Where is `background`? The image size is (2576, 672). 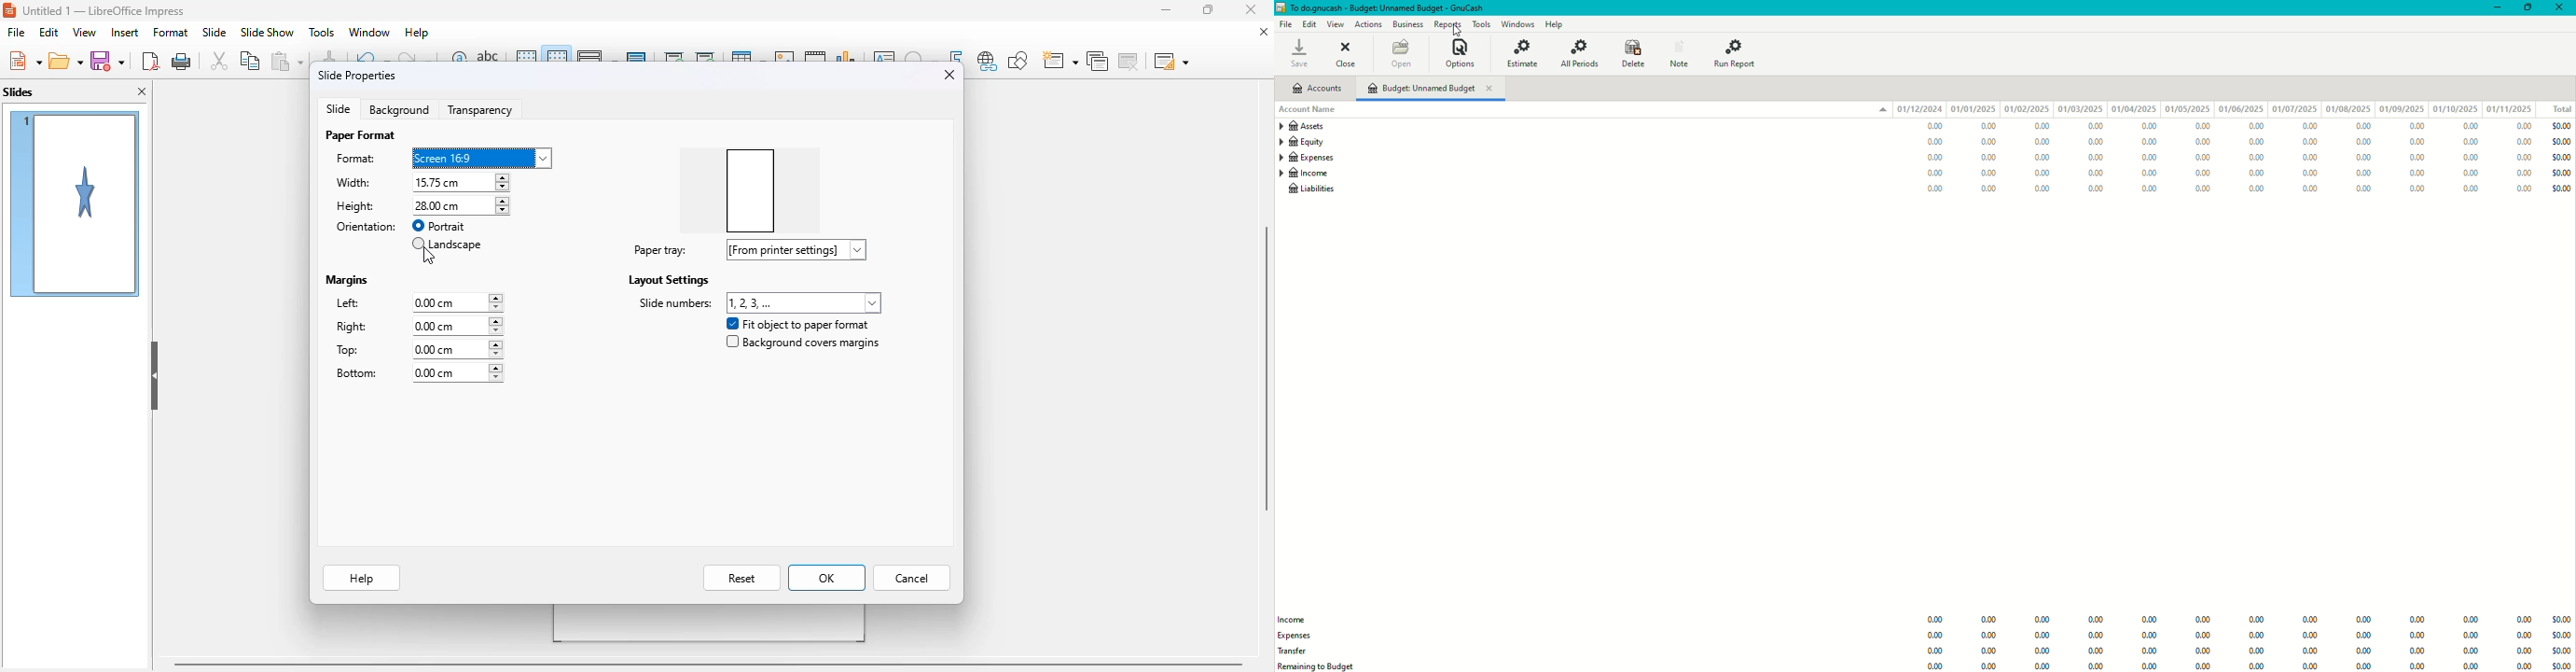
background is located at coordinates (398, 109).